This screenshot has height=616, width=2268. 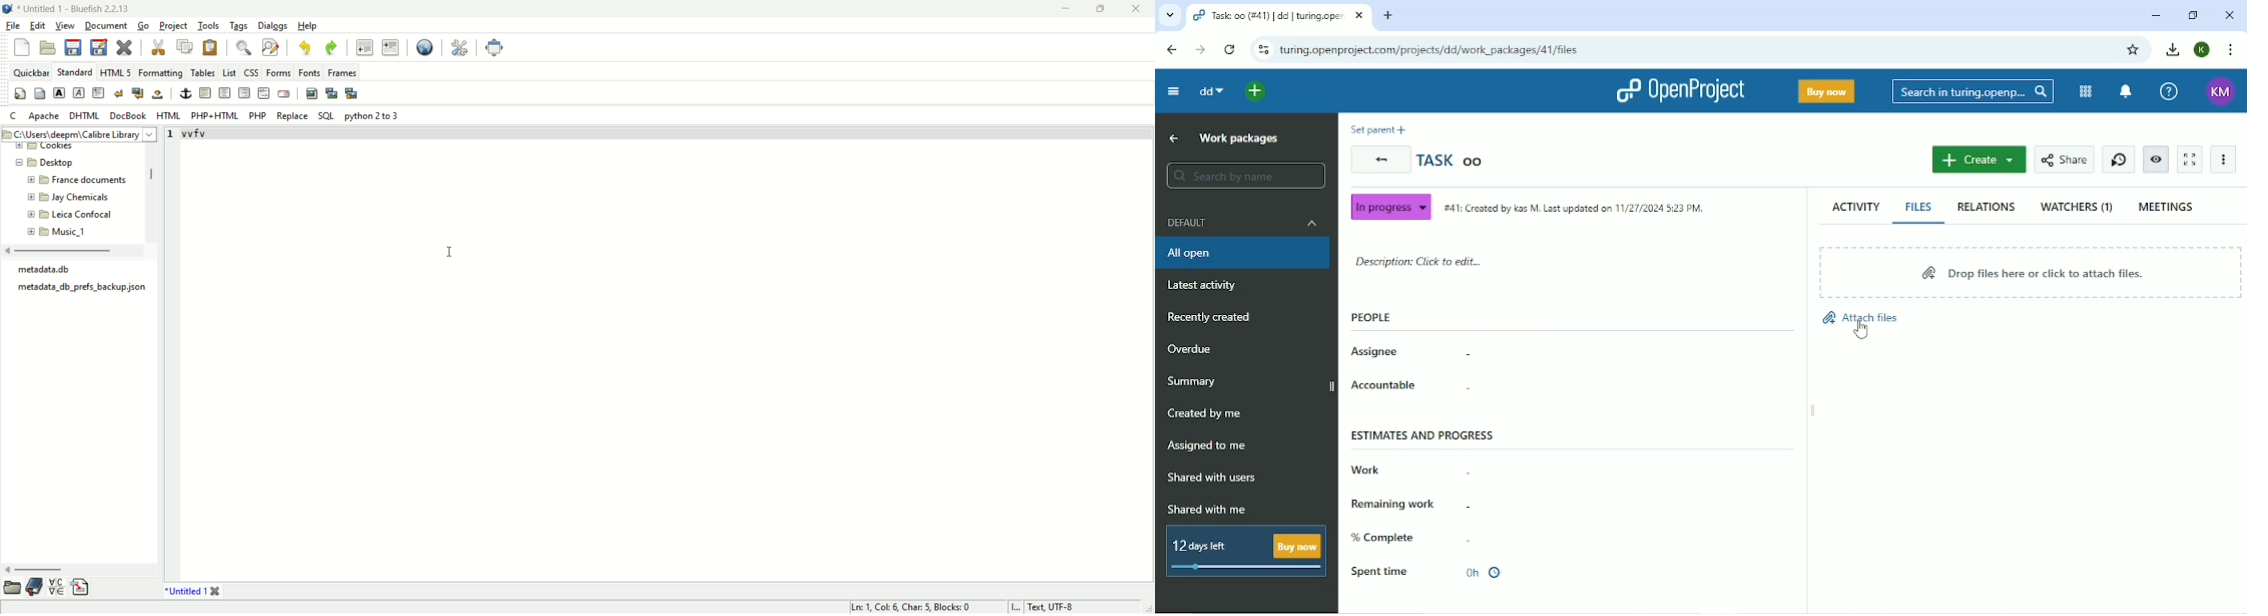 I want to click on Close, so click(x=2229, y=14).